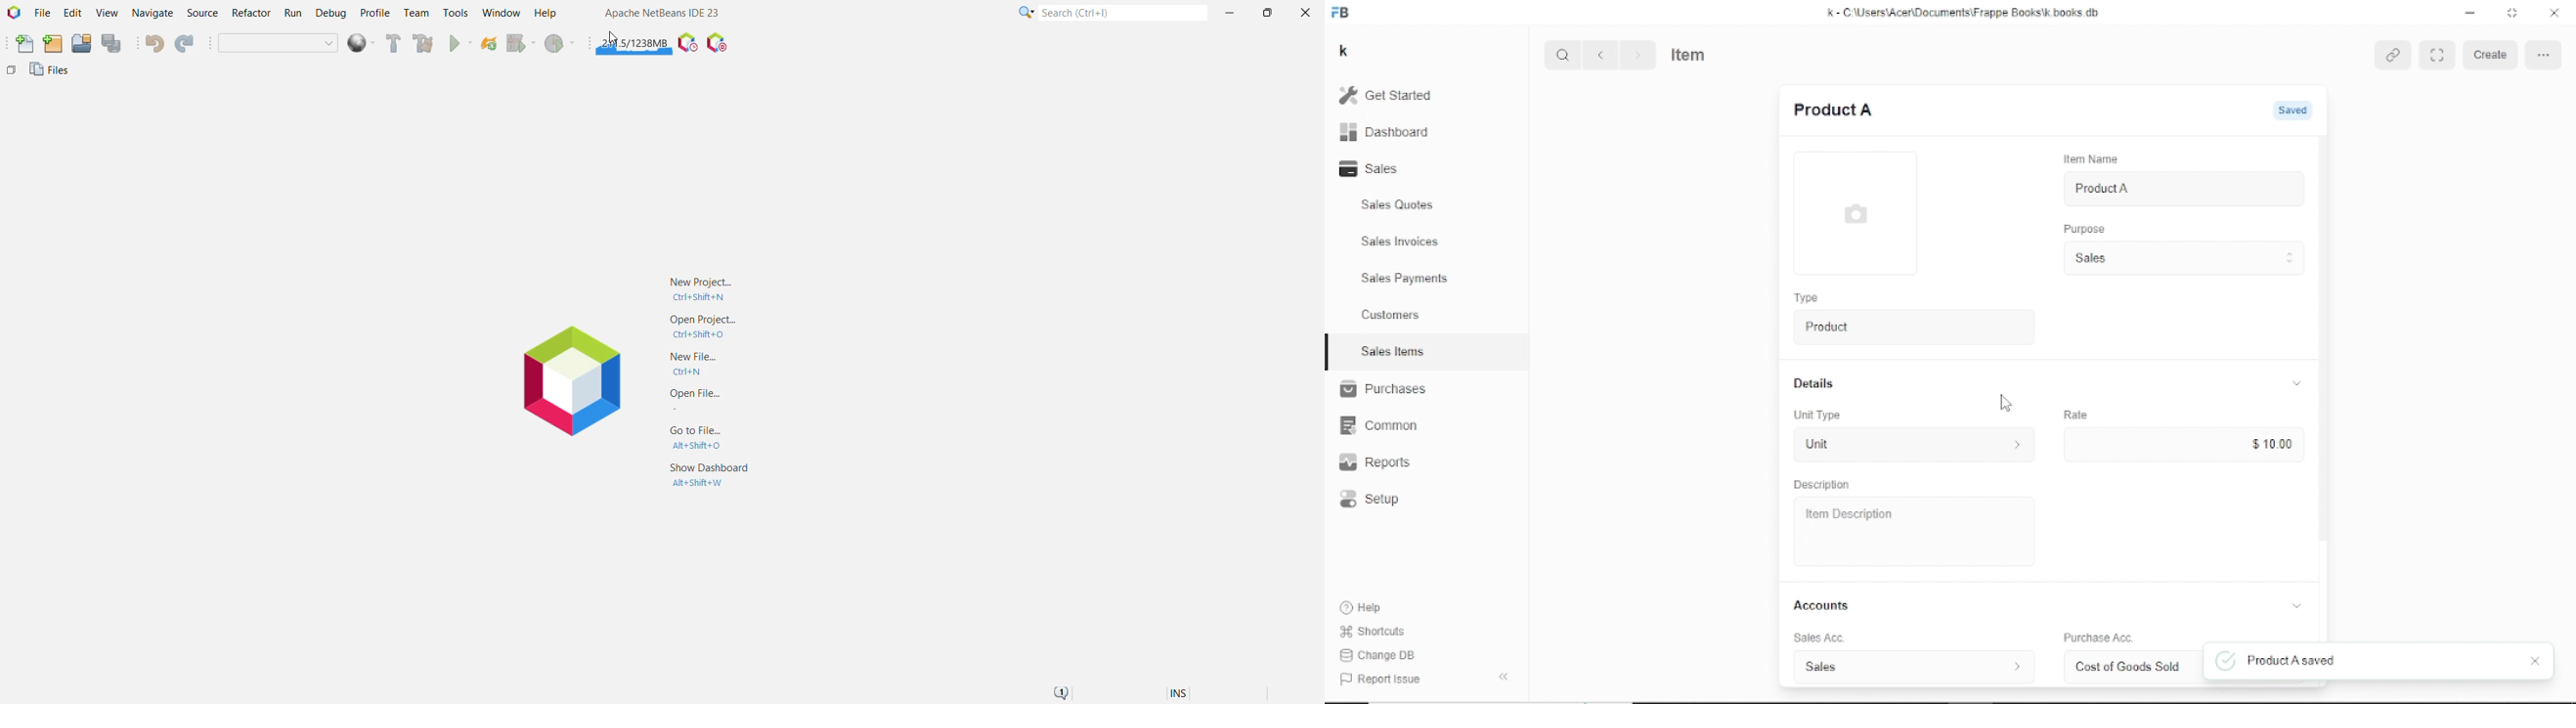 Image resolution: width=2576 pixels, height=728 pixels. What do you see at coordinates (1385, 133) in the screenshot?
I see `Dashboard` at bounding box center [1385, 133].